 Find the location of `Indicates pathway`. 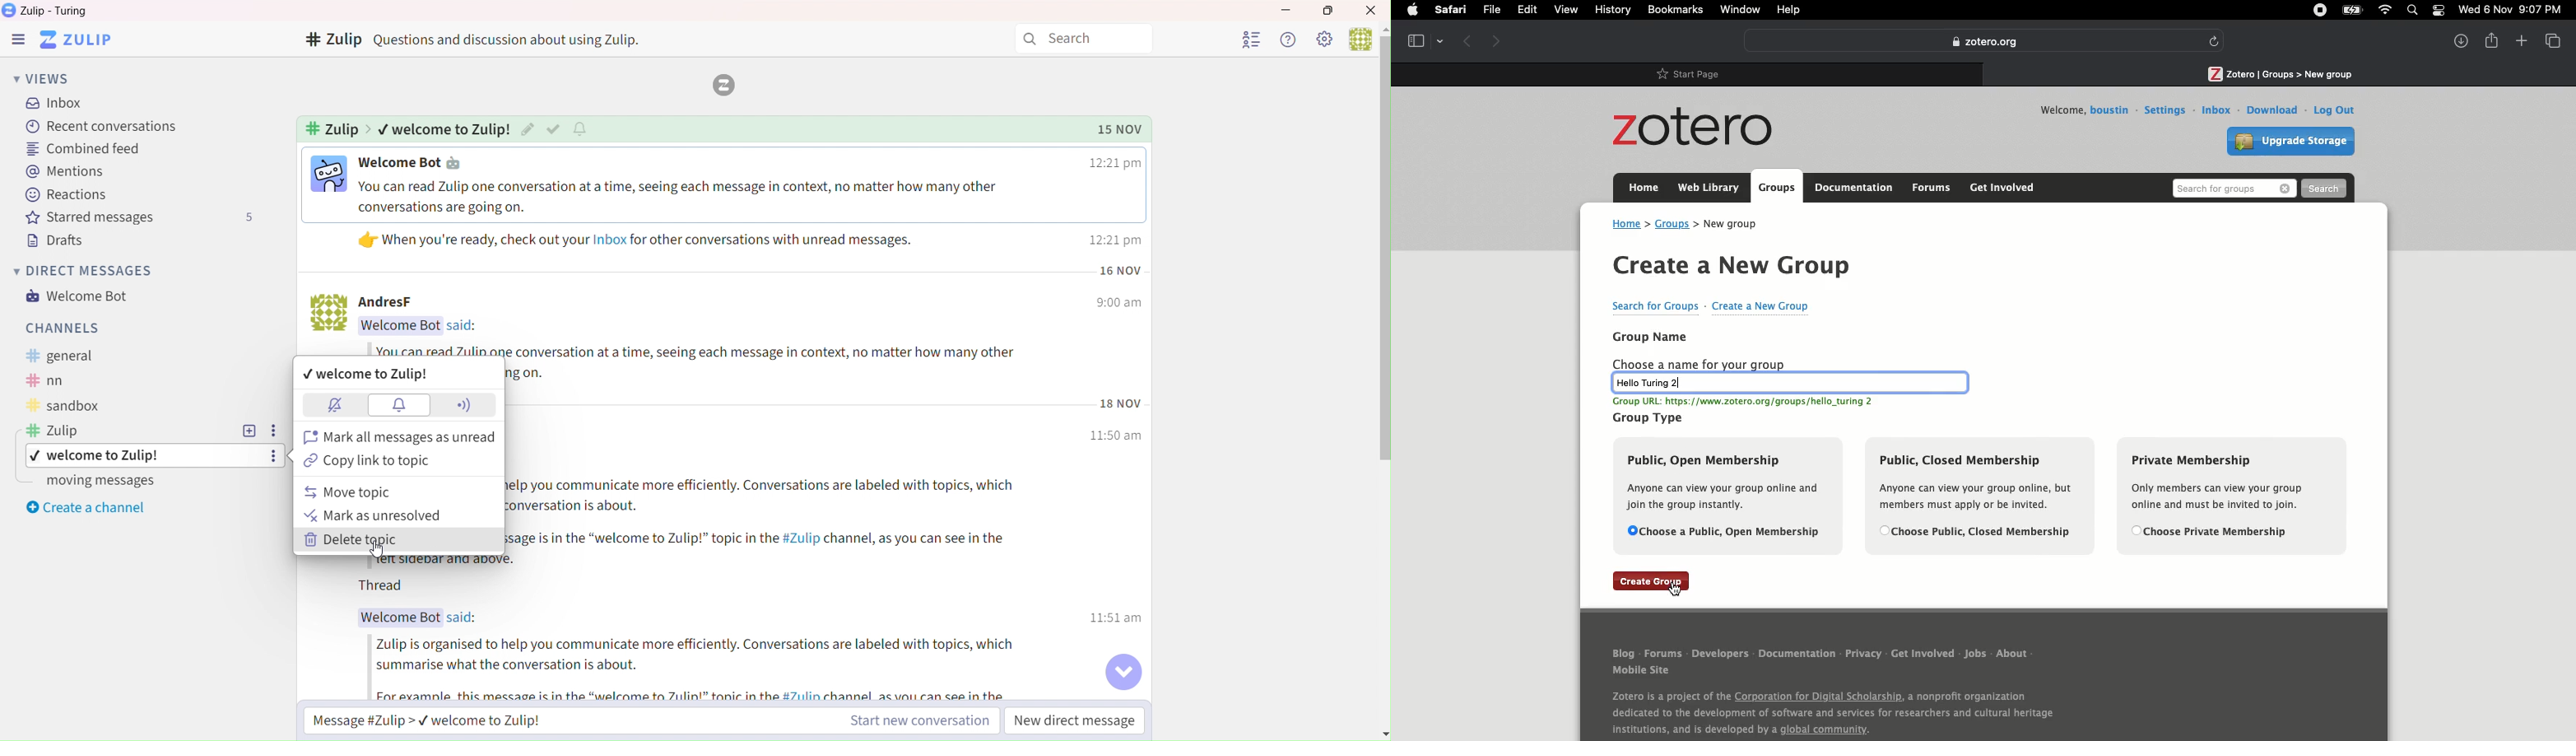

Indicates pathway is located at coordinates (370, 129).